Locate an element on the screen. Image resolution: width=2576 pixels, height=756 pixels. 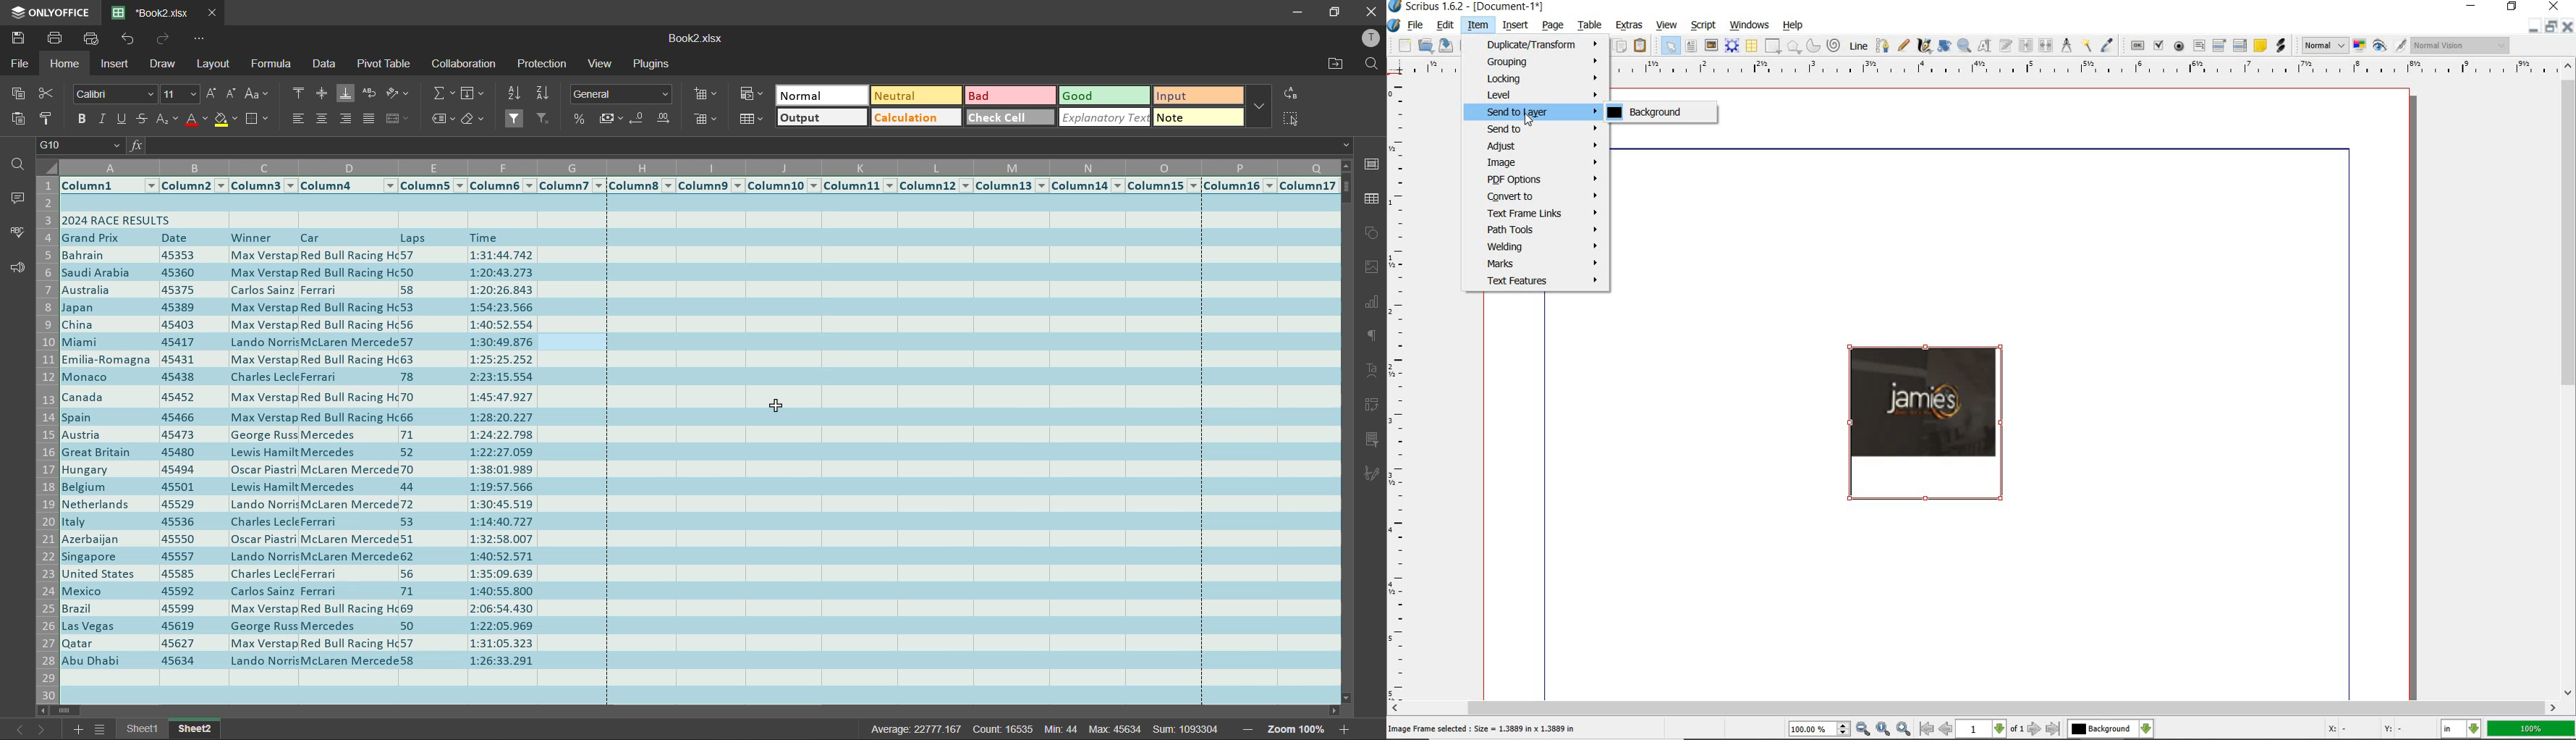
align left is located at coordinates (299, 118).